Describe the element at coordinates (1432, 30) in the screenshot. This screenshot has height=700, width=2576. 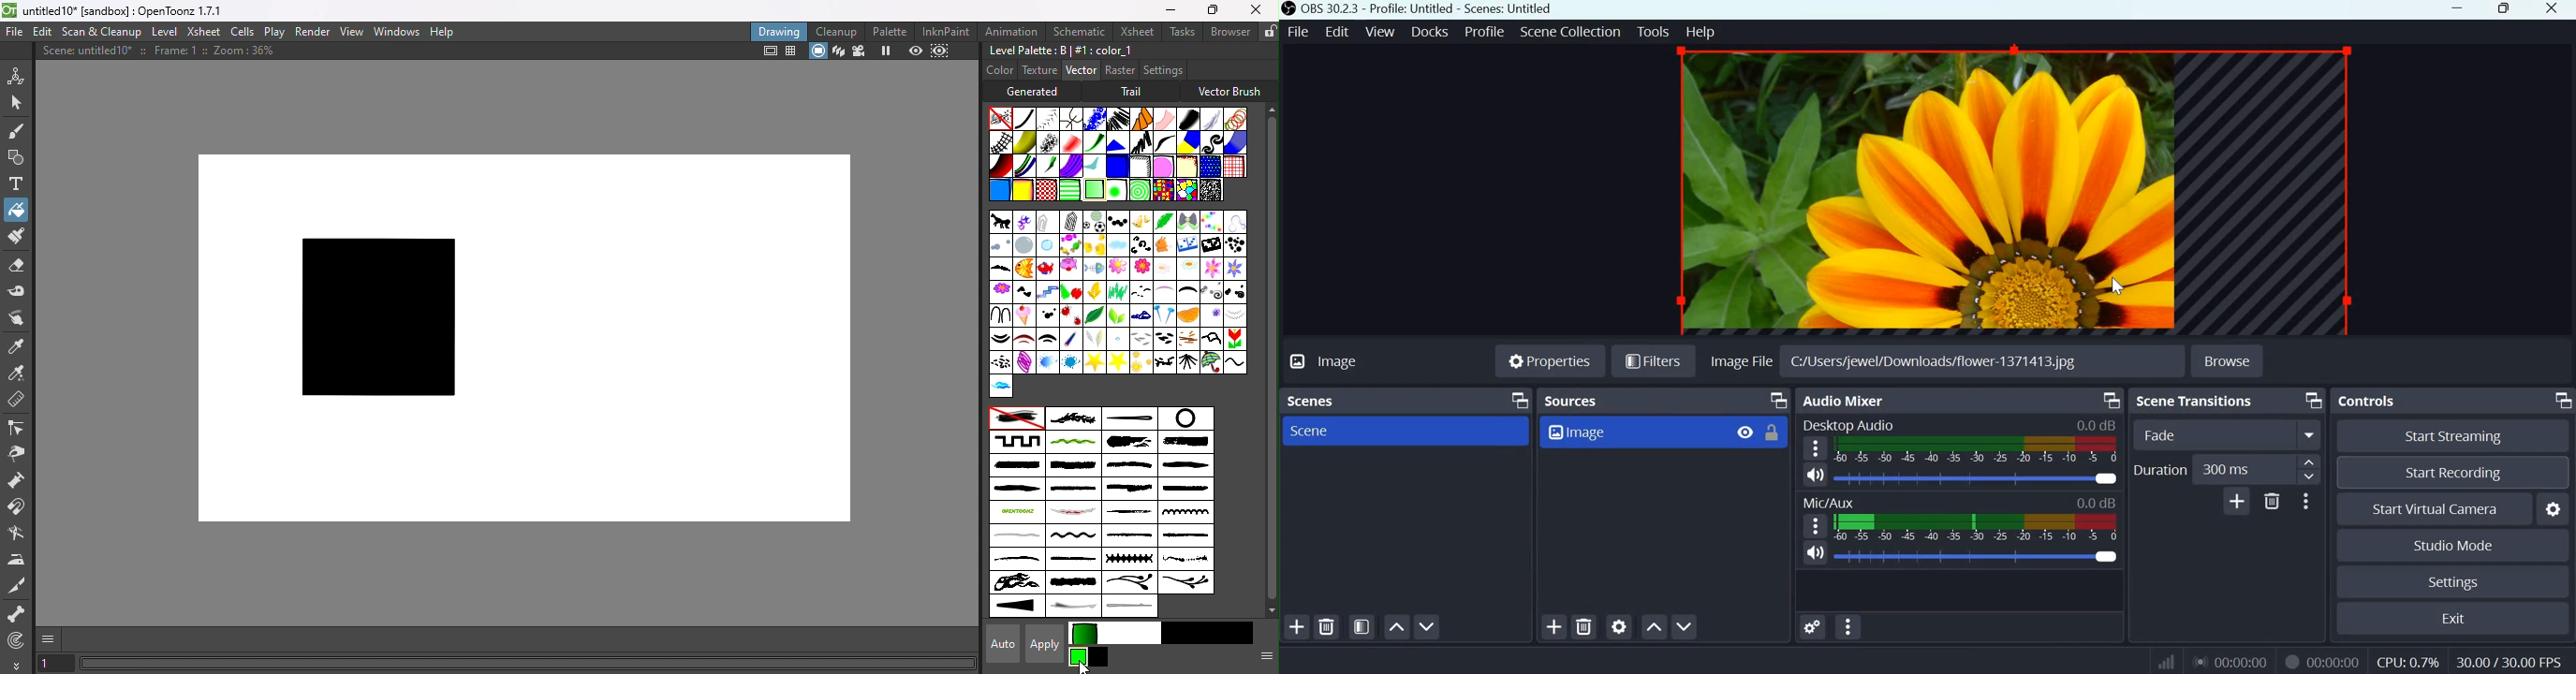
I see `docks` at that location.